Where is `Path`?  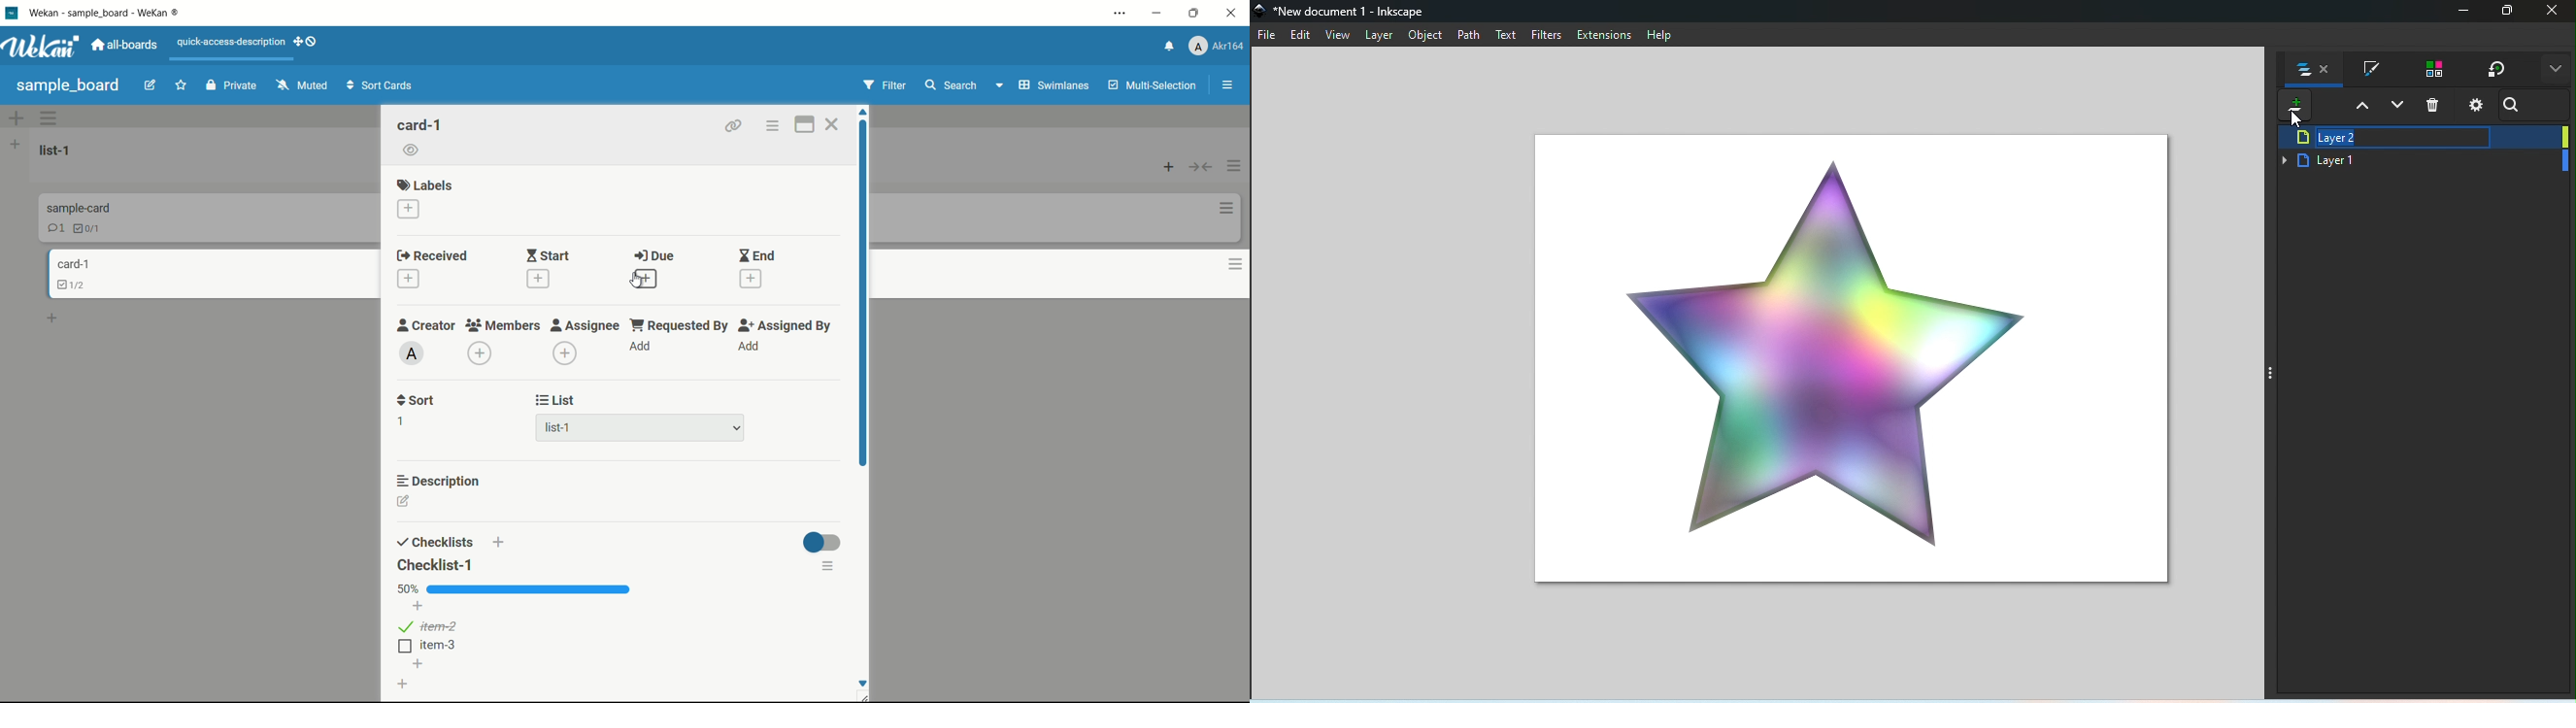 Path is located at coordinates (1470, 37).